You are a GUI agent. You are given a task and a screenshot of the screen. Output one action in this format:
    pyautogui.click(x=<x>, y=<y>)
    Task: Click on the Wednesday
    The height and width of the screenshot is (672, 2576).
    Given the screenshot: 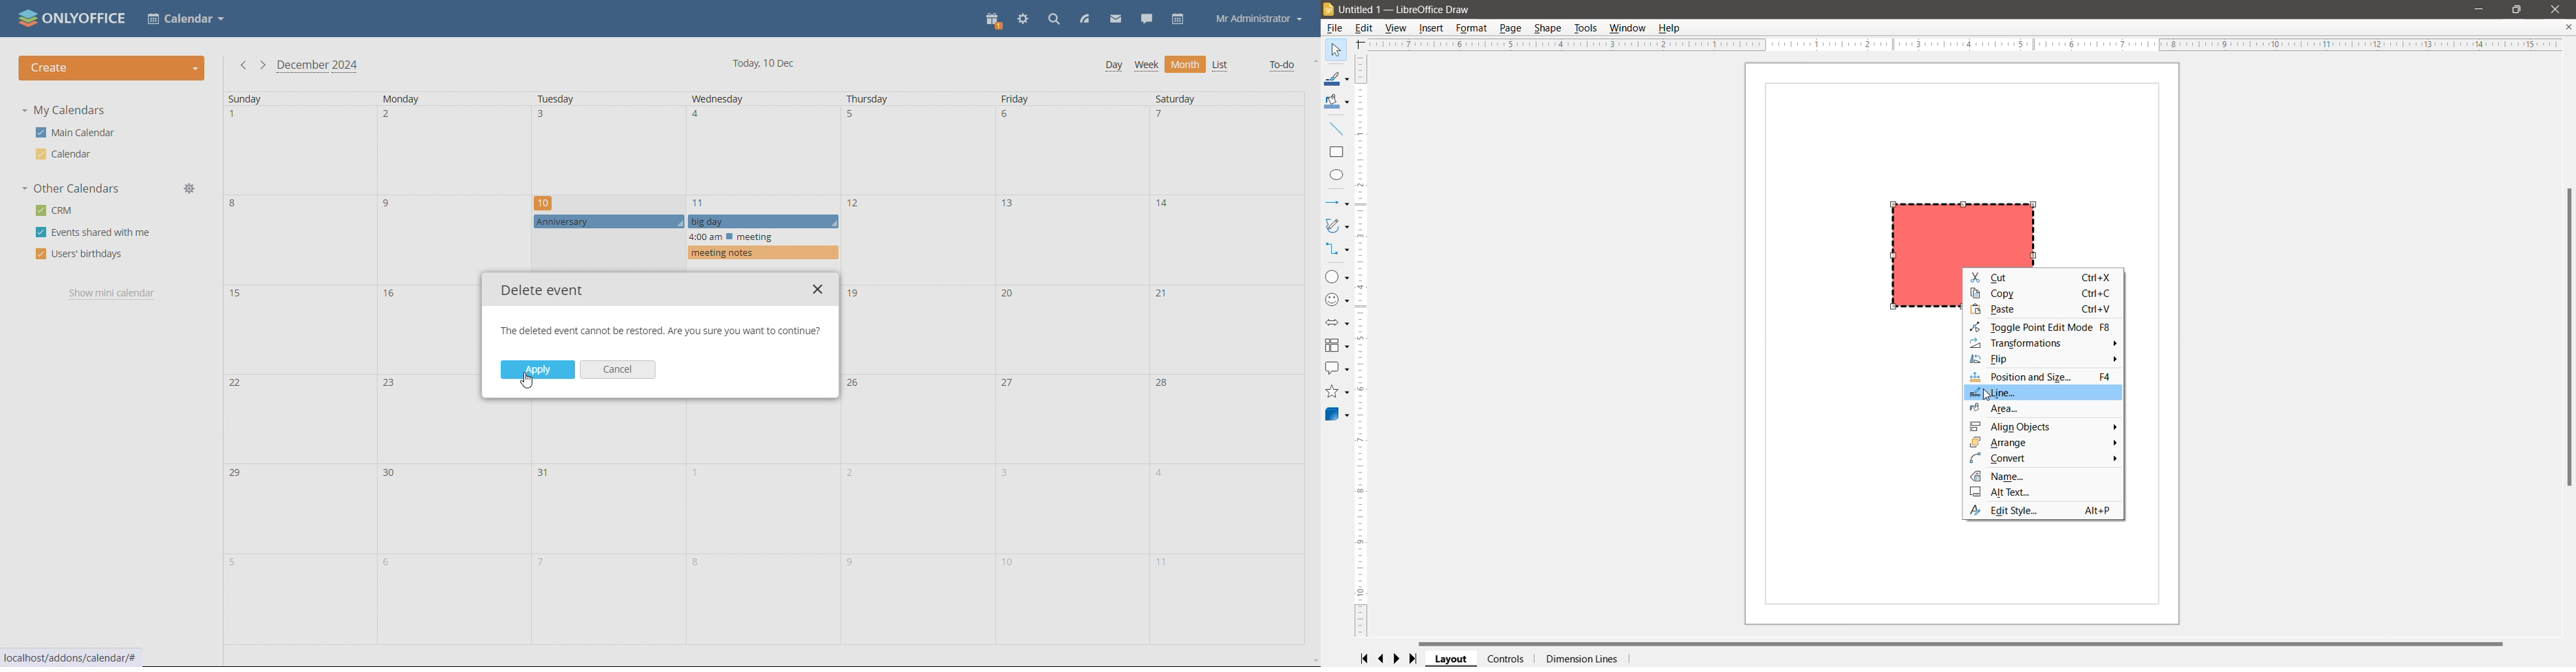 What is the action you would take?
    pyautogui.click(x=765, y=523)
    